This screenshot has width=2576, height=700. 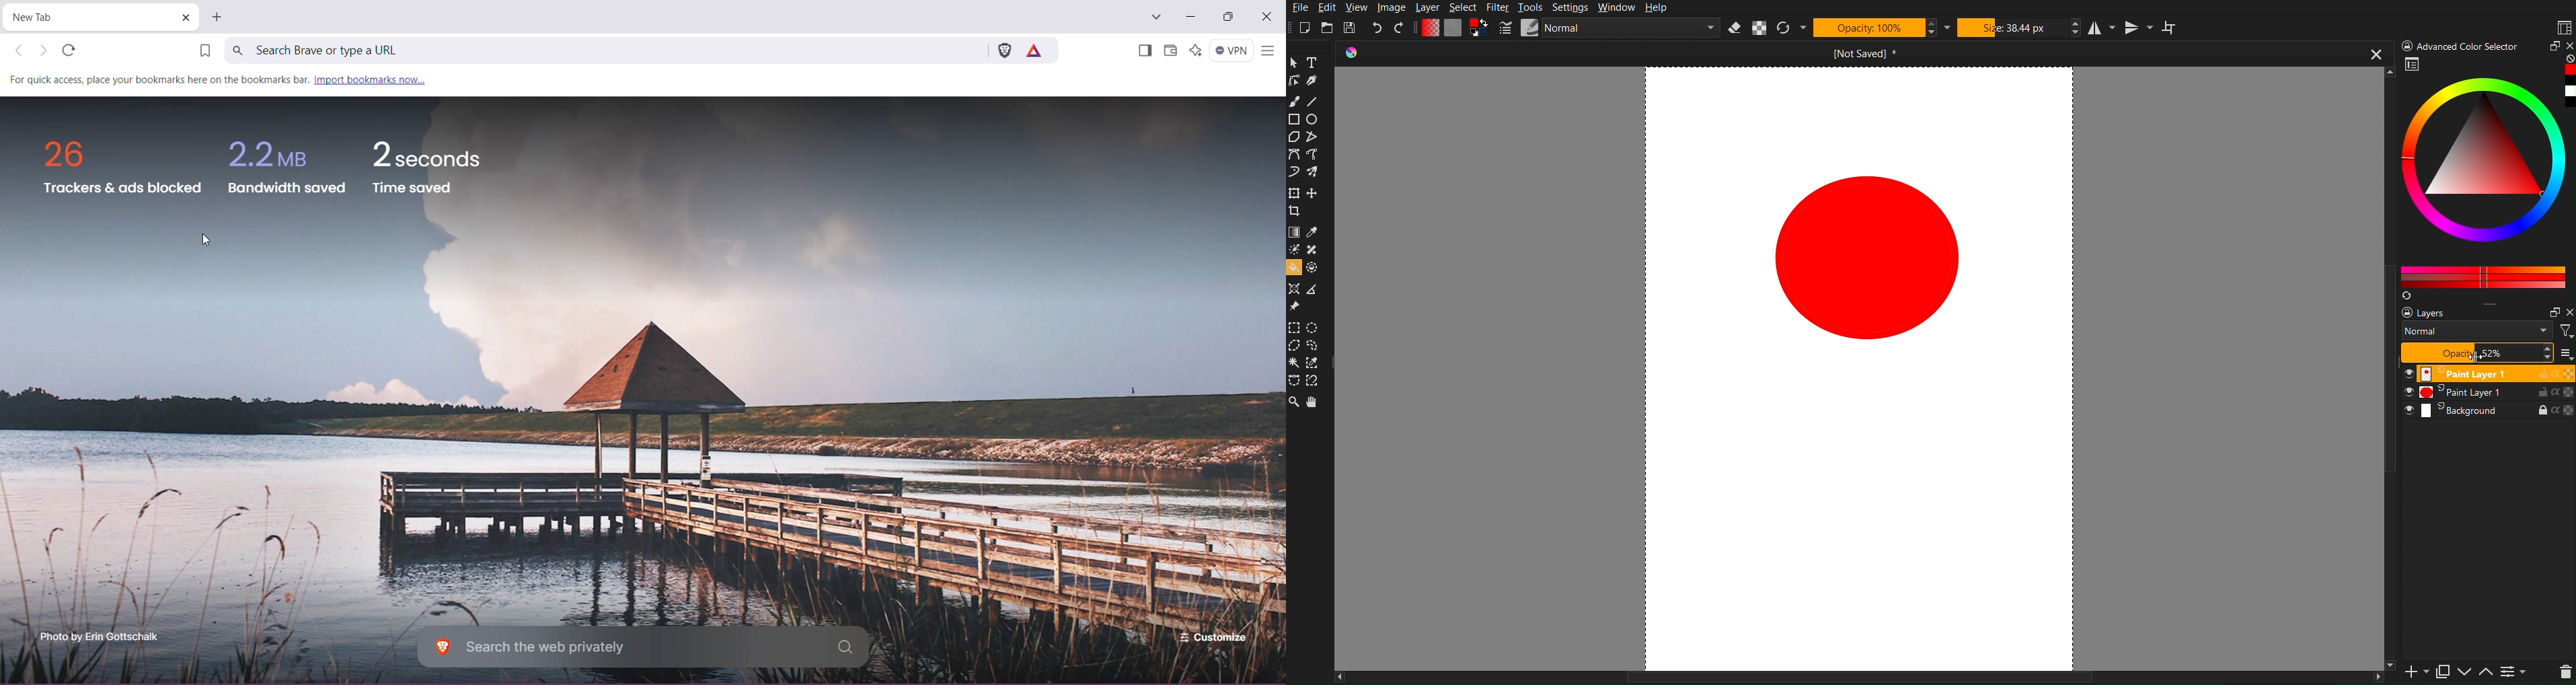 What do you see at coordinates (1429, 28) in the screenshot?
I see `Gradient` at bounding box center [1429, 28].